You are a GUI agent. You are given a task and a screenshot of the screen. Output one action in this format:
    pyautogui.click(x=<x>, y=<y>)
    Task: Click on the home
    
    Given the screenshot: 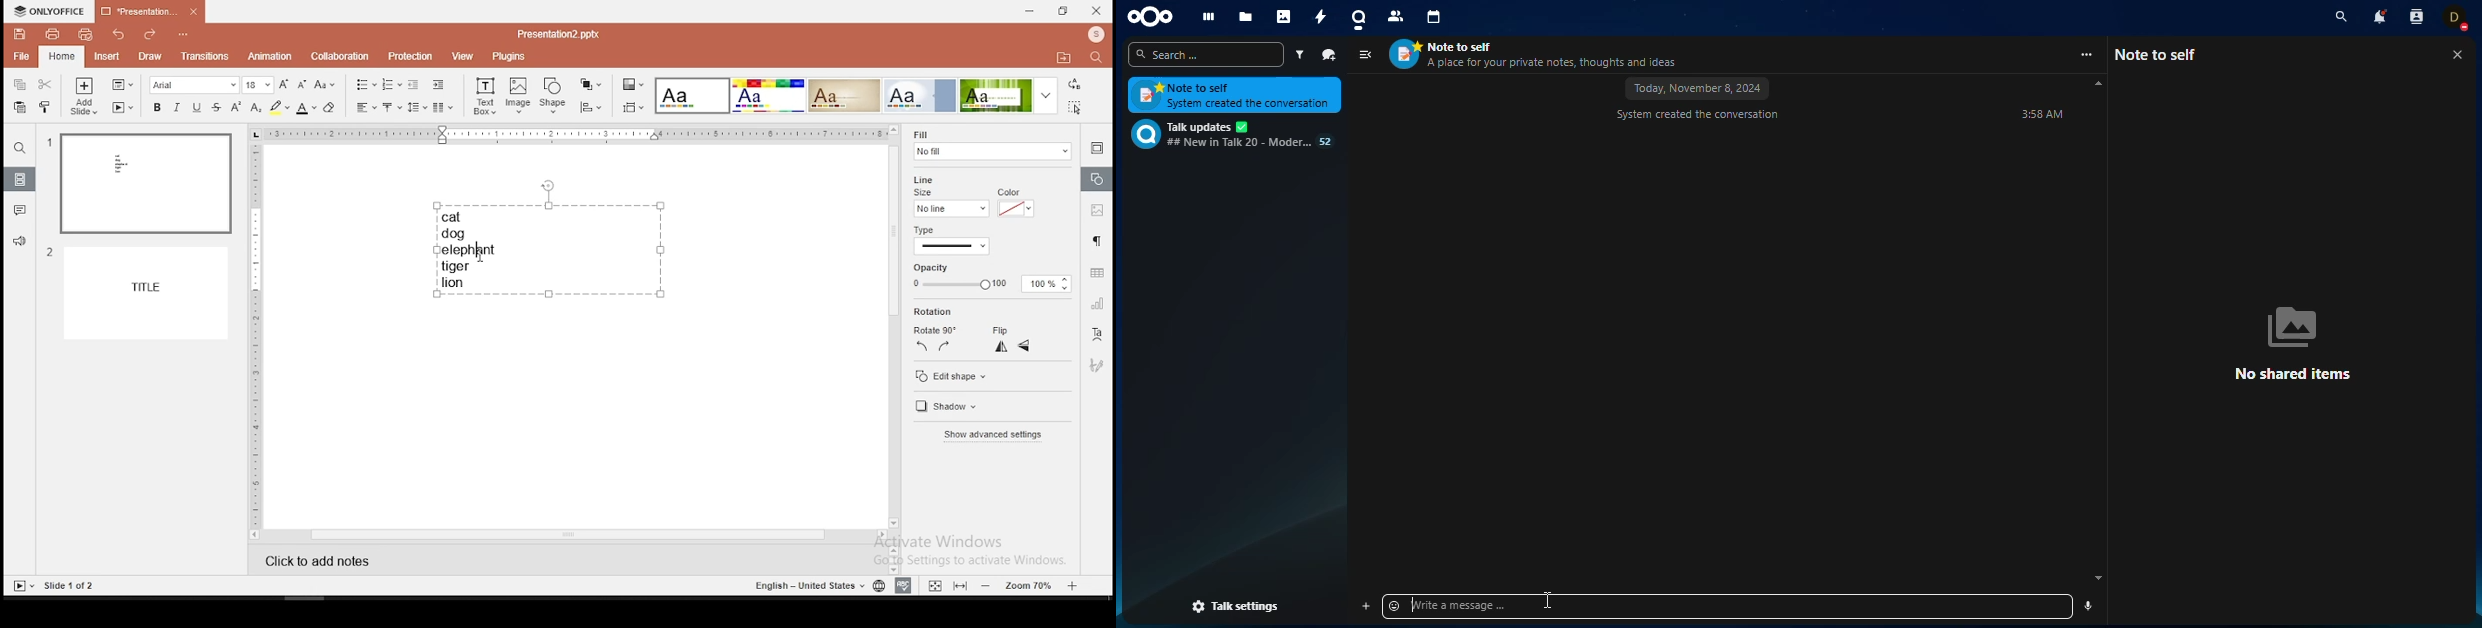 What is the action you would take?
    pyautogui.click(x=60, y=54)
    